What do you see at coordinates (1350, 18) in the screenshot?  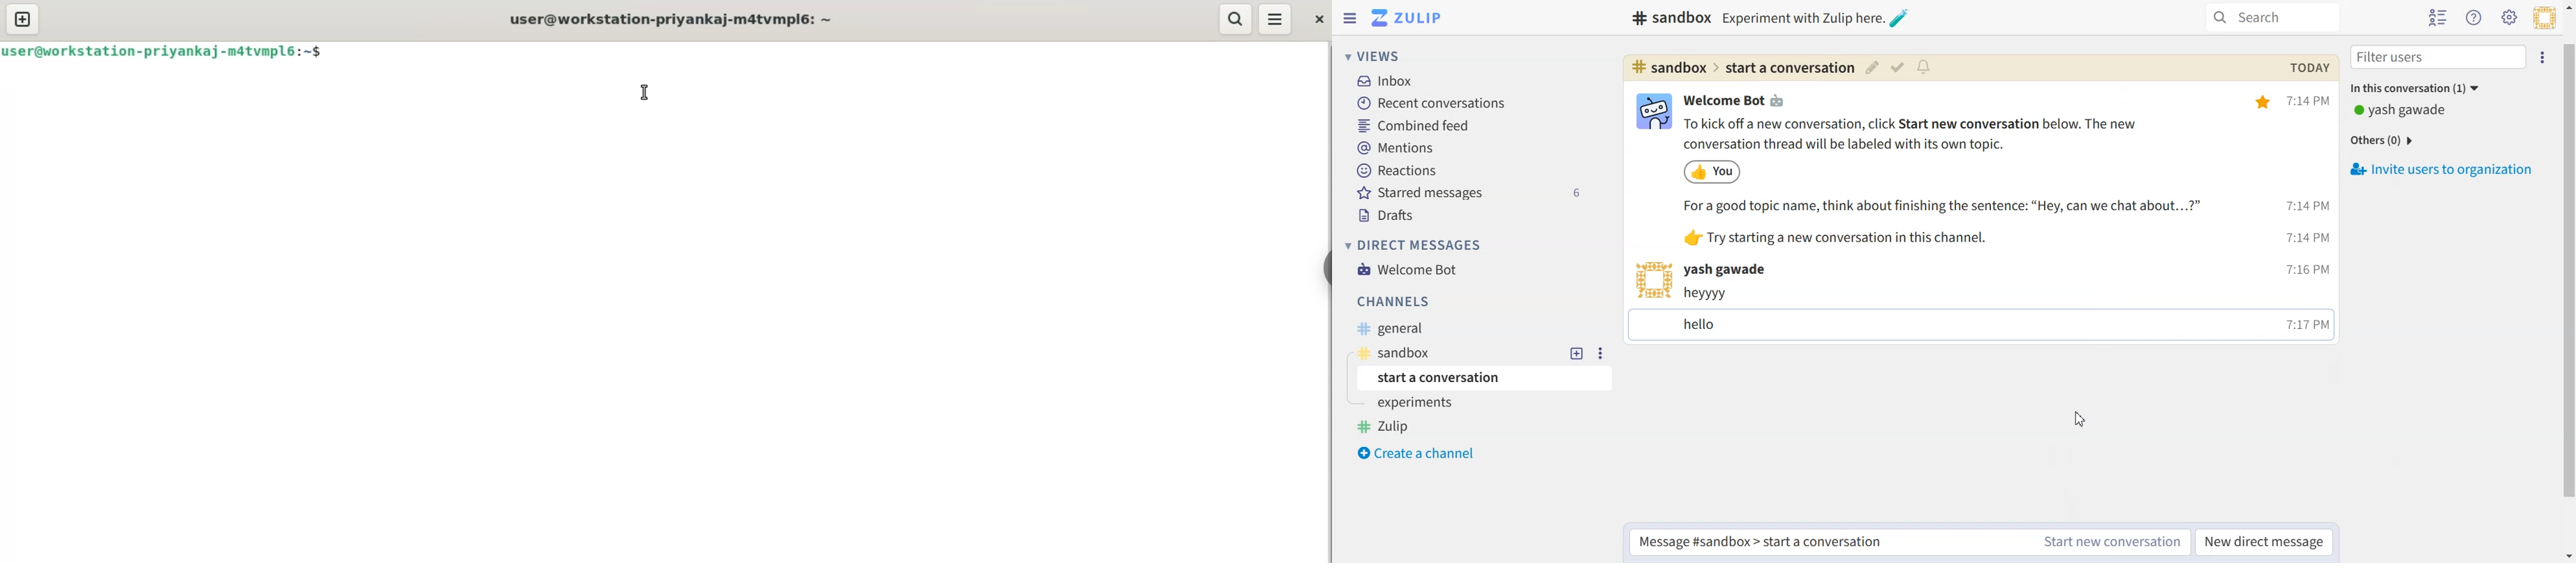 I see `Hide Left sidebar` at bounding box center [1350, 18].